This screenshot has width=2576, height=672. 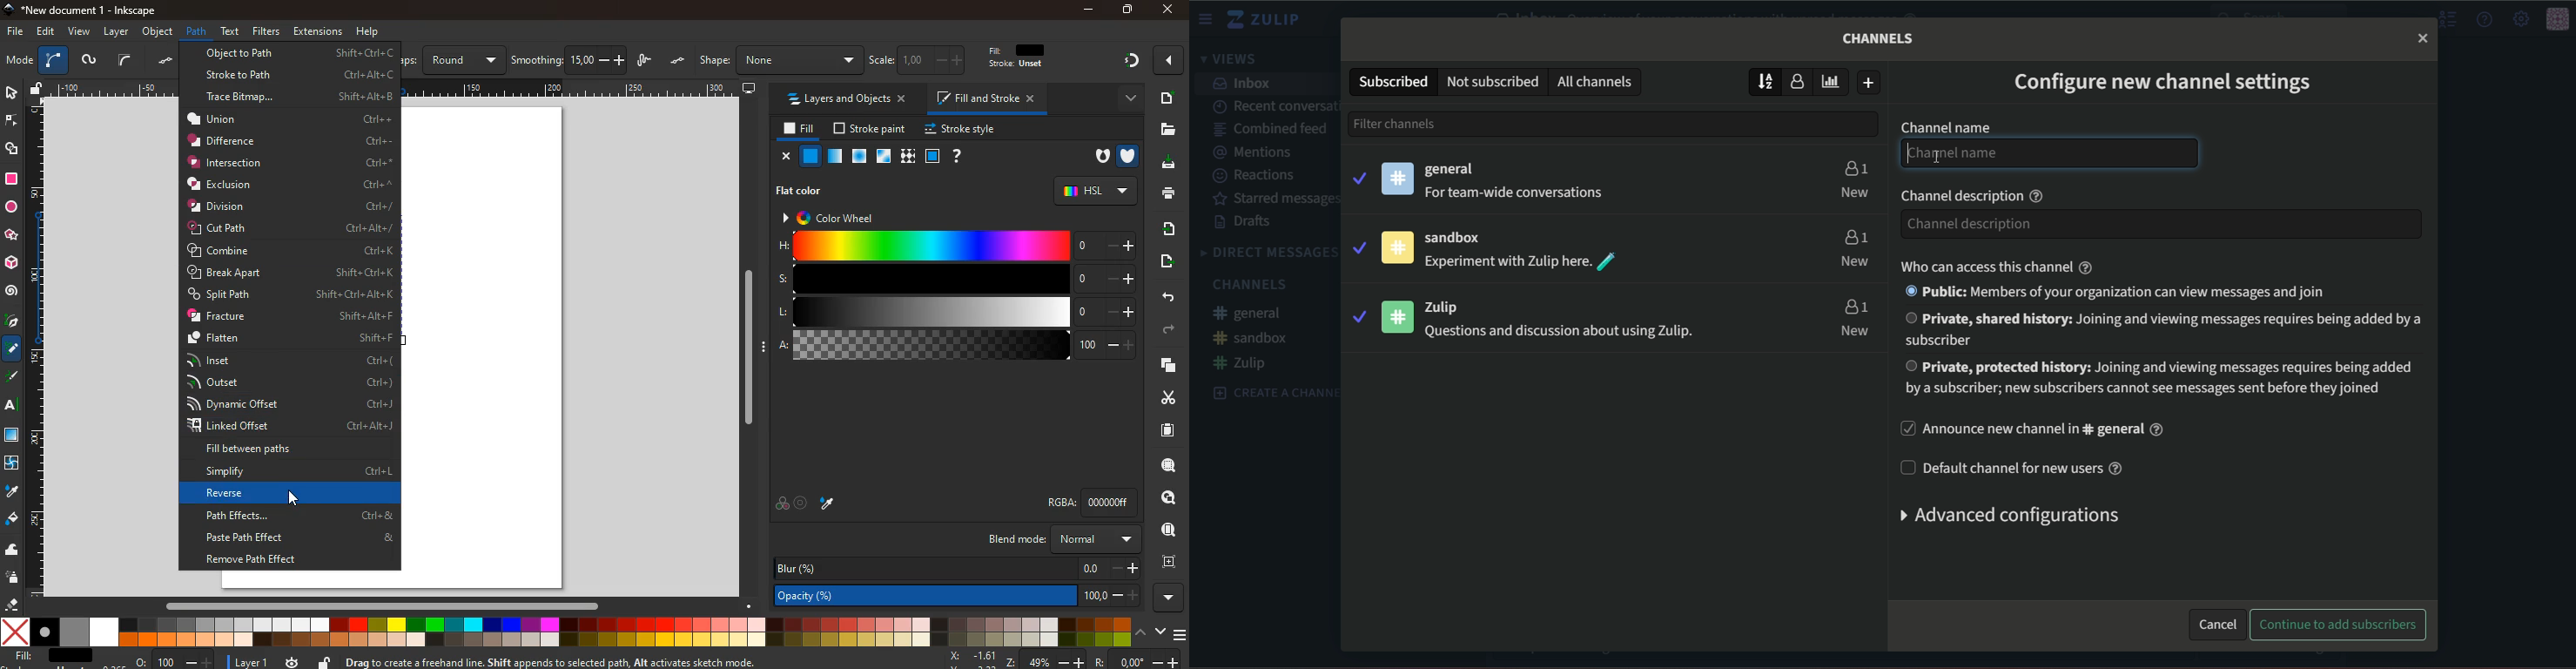 What do you see at coordinates (958, 568) in the screenshot?
I see `blur` at bounding box center [958, 568].